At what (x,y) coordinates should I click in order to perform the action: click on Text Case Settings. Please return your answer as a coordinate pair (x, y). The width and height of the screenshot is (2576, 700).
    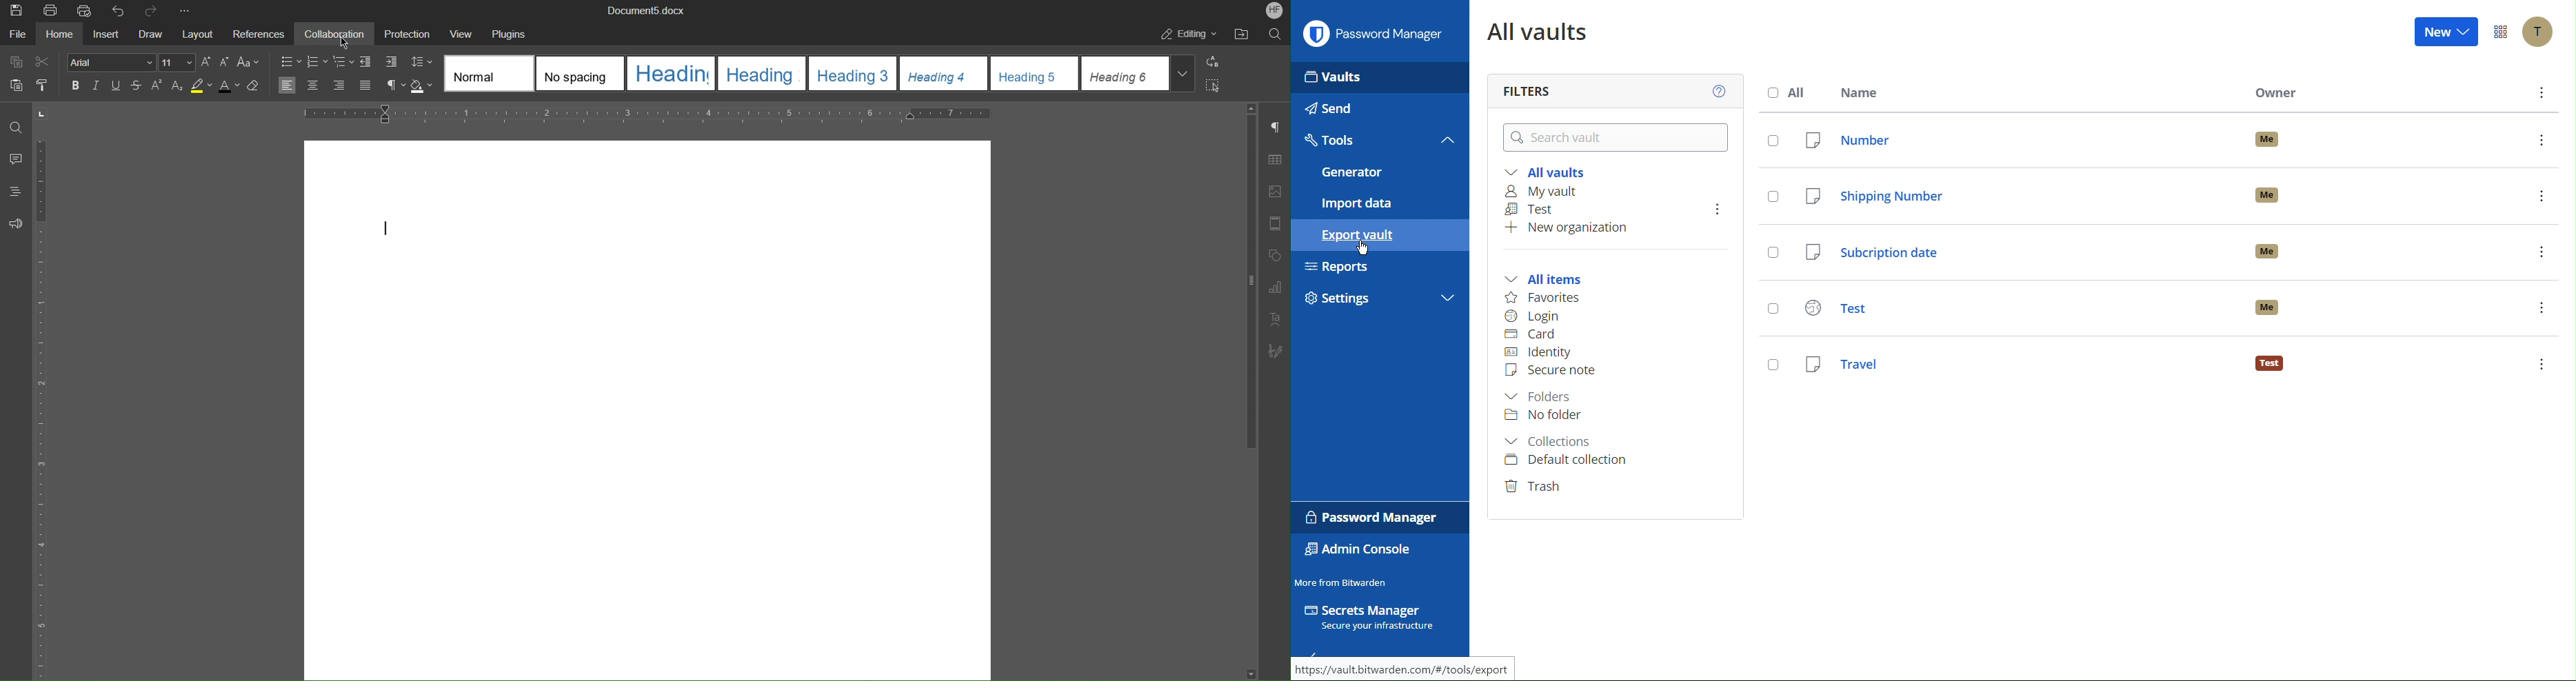
    Looking at the image, I should click on (248, 63).